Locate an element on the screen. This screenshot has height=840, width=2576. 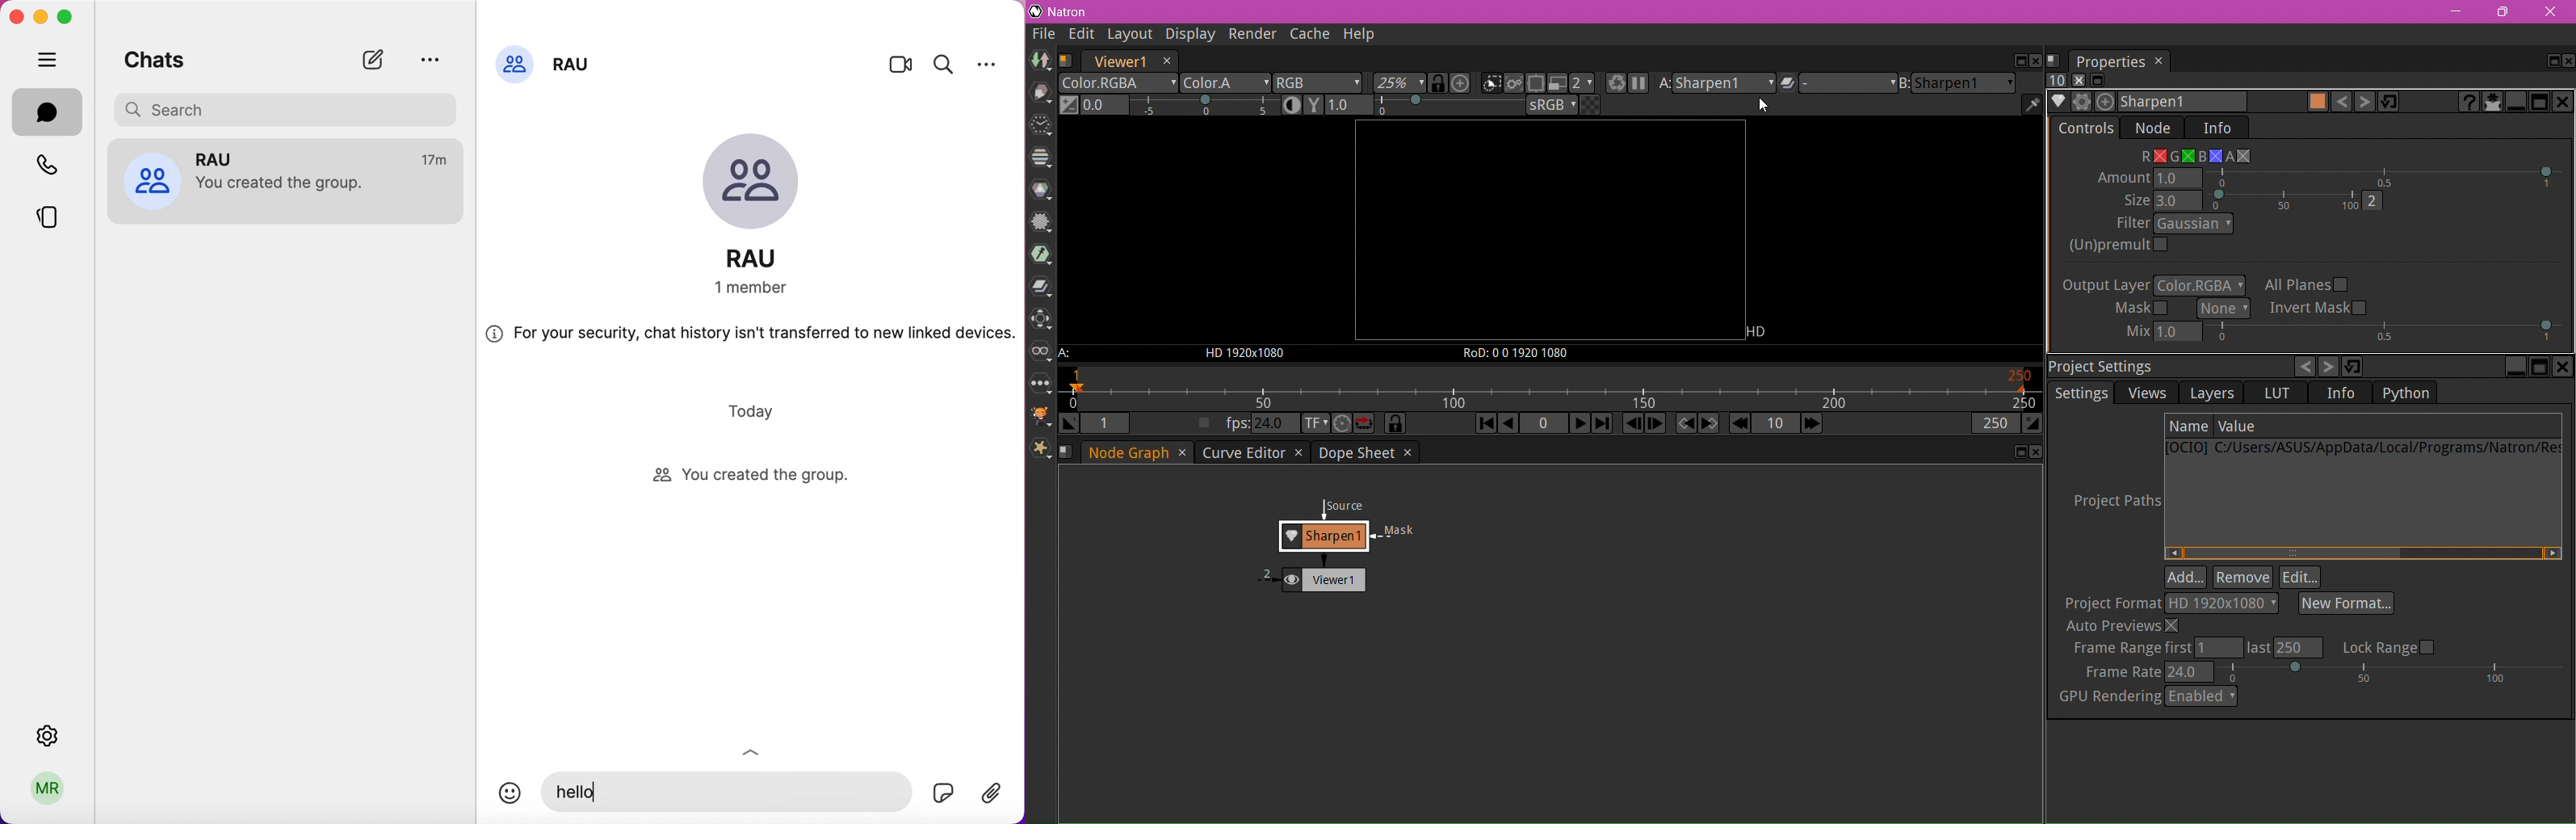
Float pane is located at coordinates (2017, 61).